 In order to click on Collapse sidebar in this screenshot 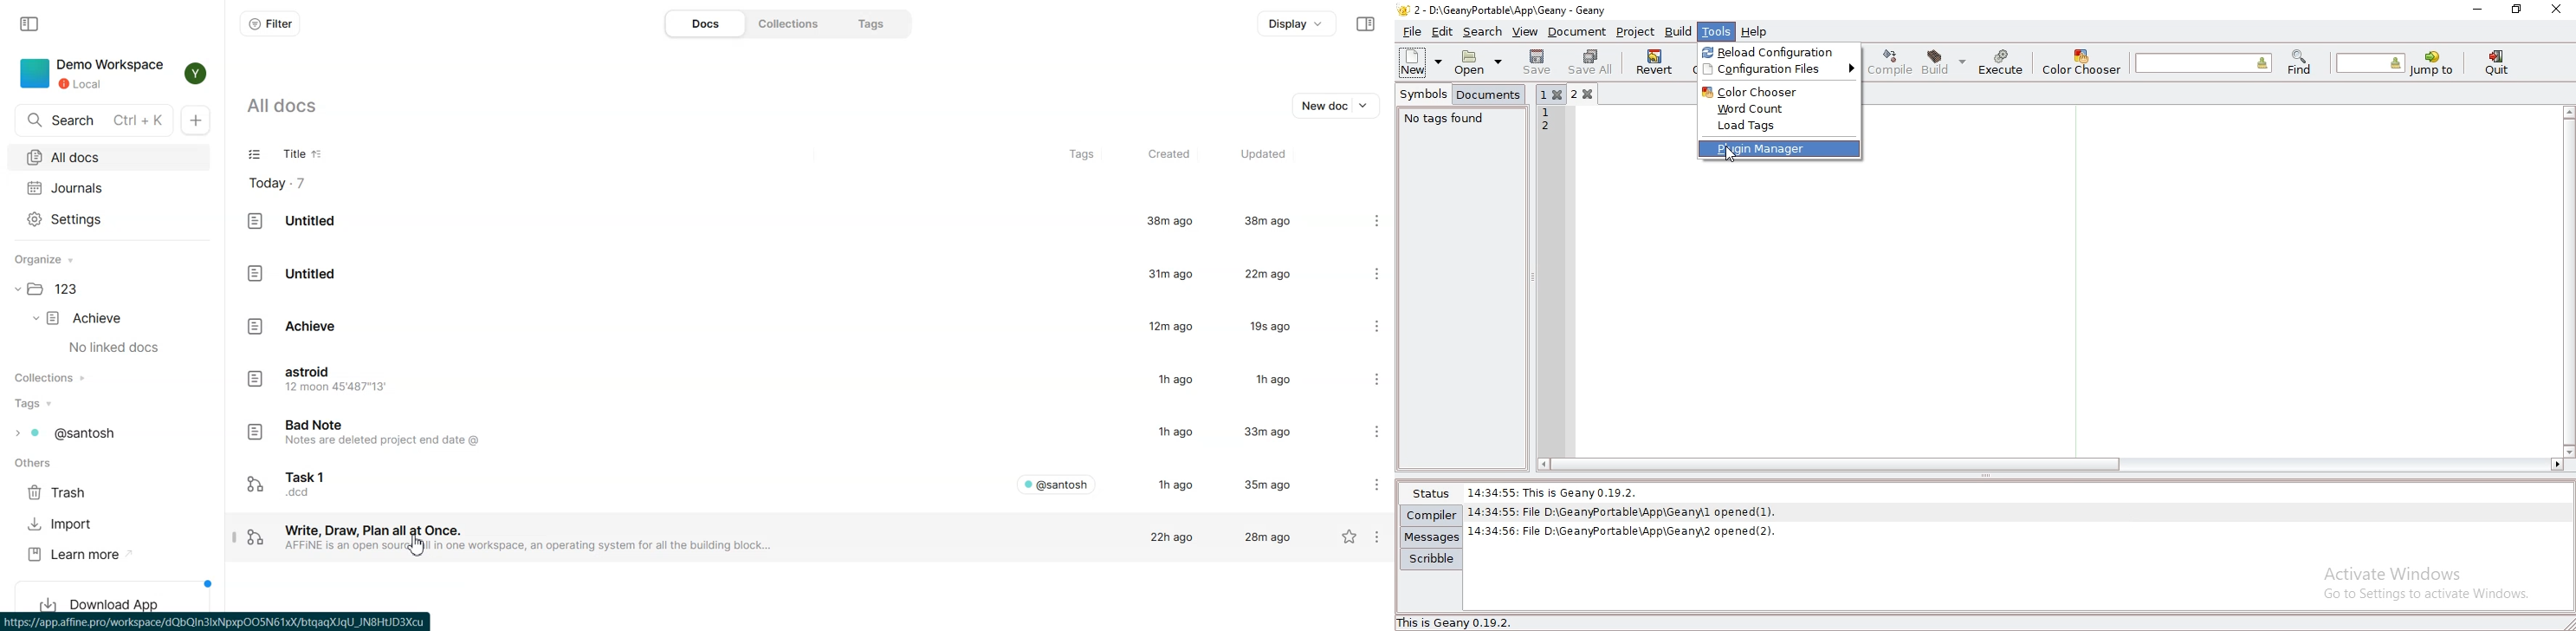, I will do `click(1365, 24)`.